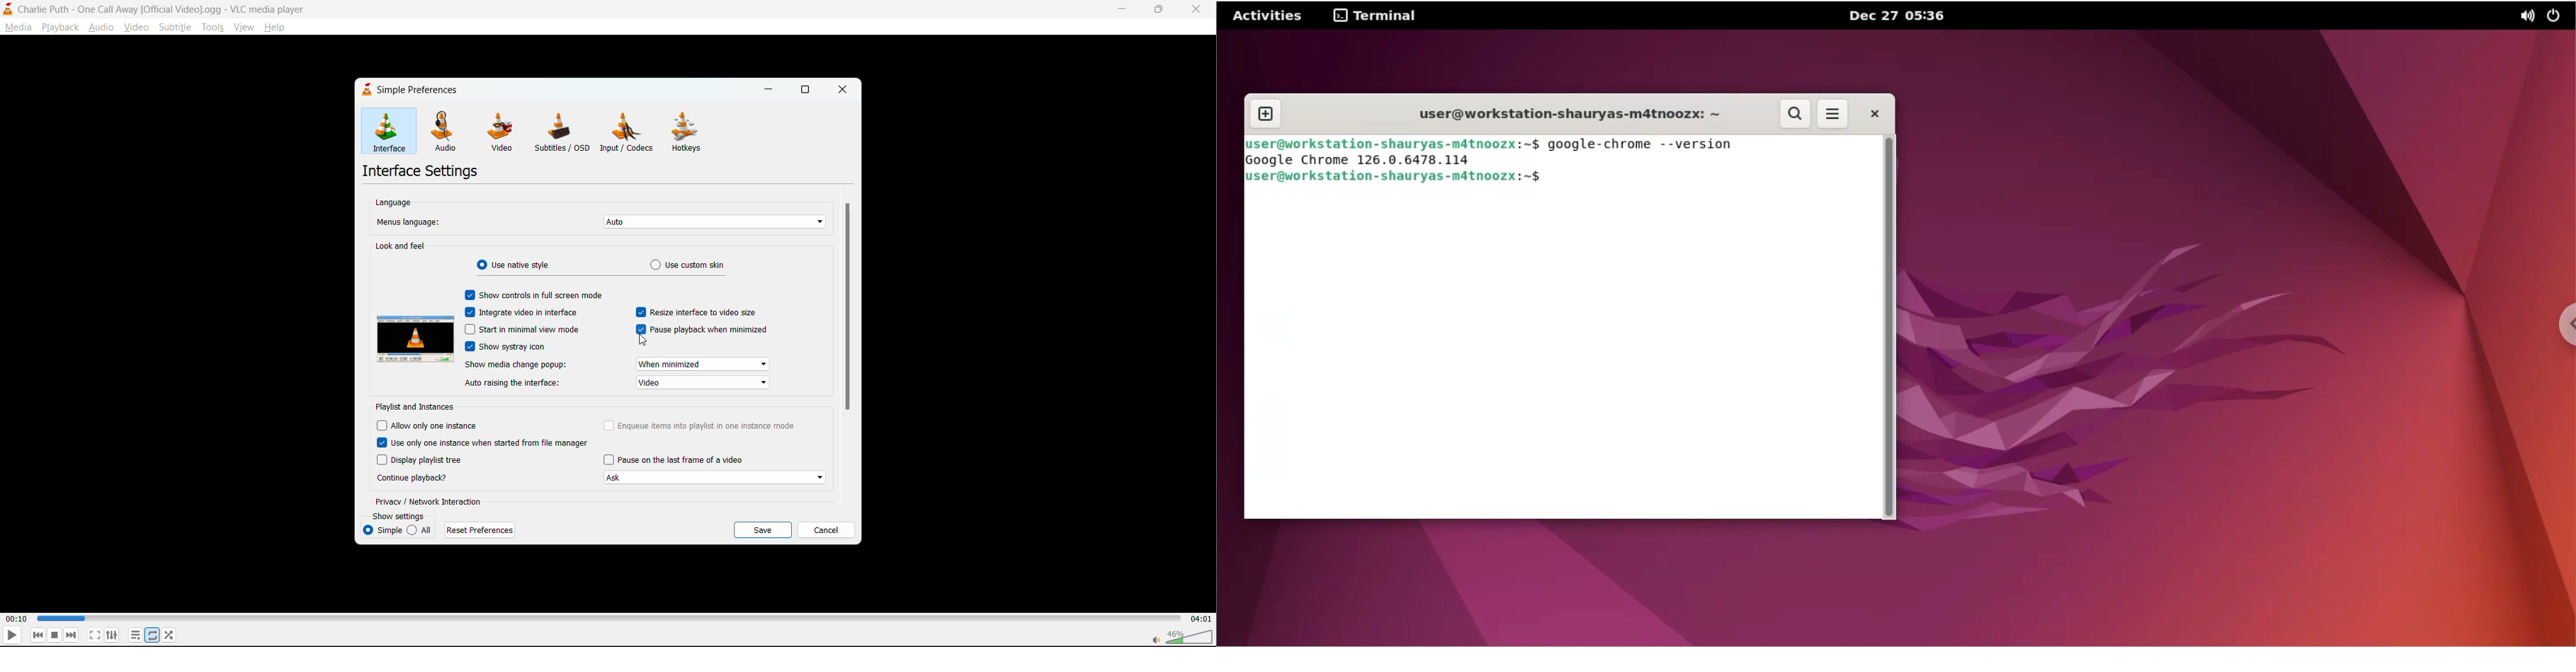  I want to click on show systray icon, so click(519, 348).